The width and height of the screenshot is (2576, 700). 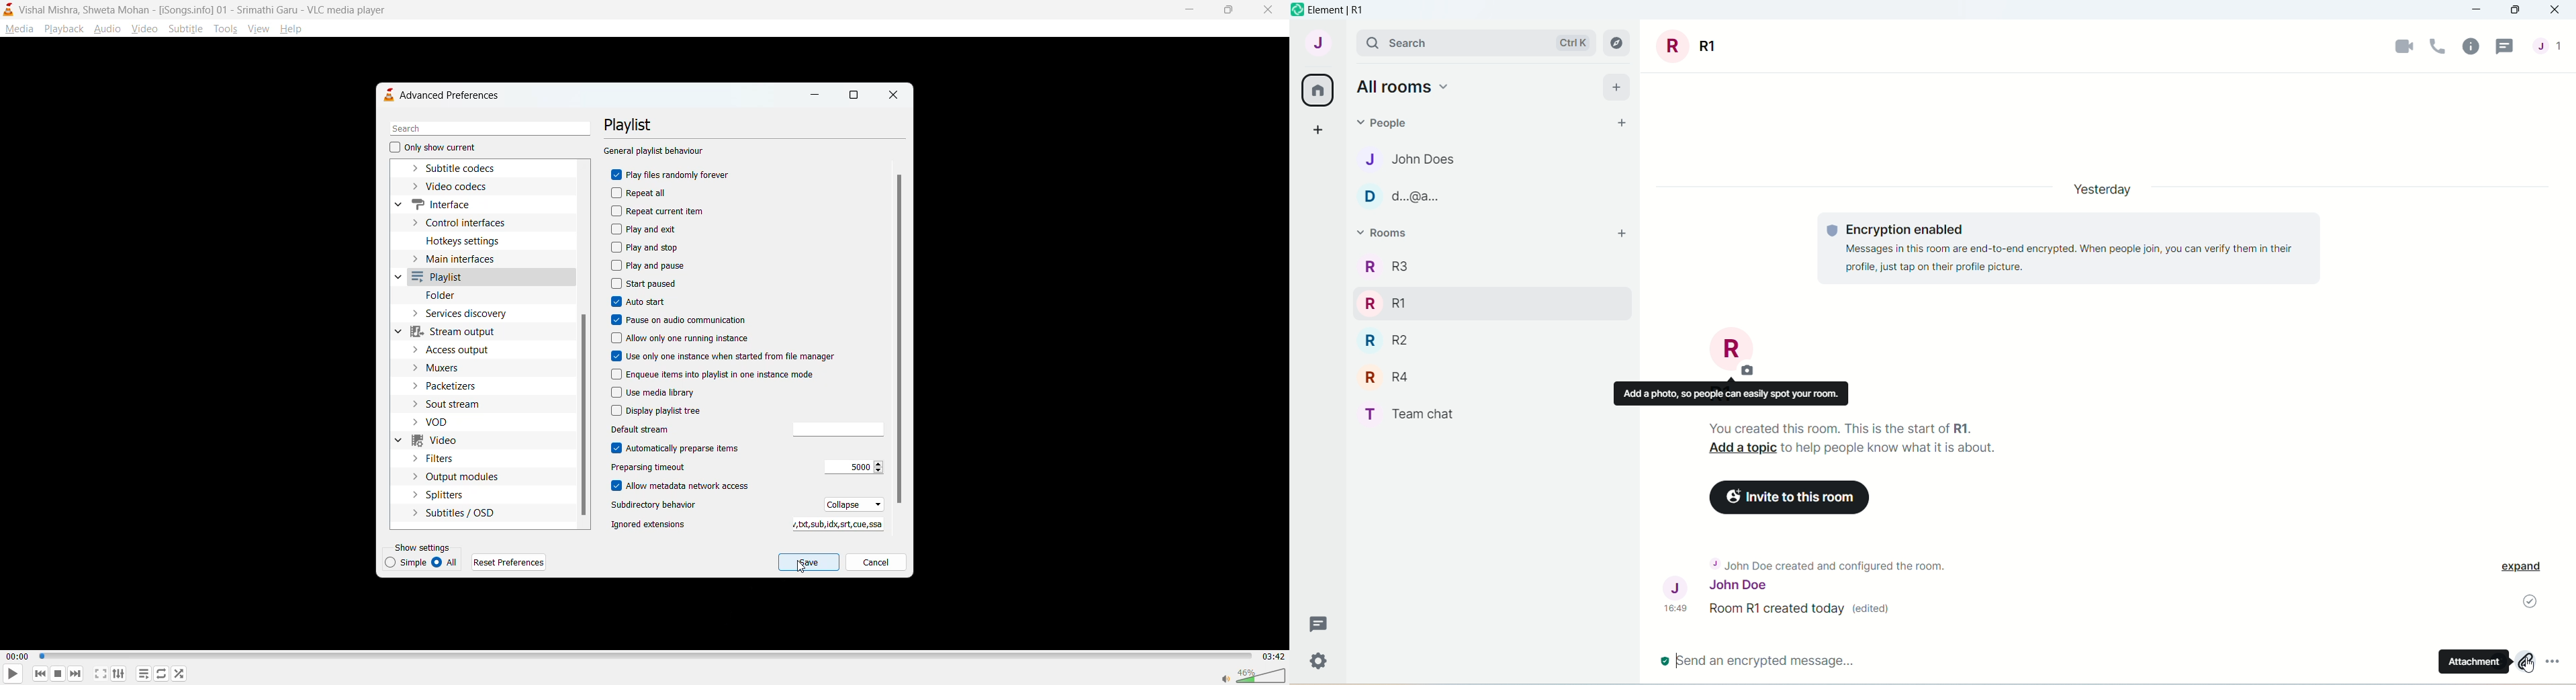 What do you see at coordinates (1403, 161) in the screenshot?
I see `J John Does` at bounding box center [1403, 161].